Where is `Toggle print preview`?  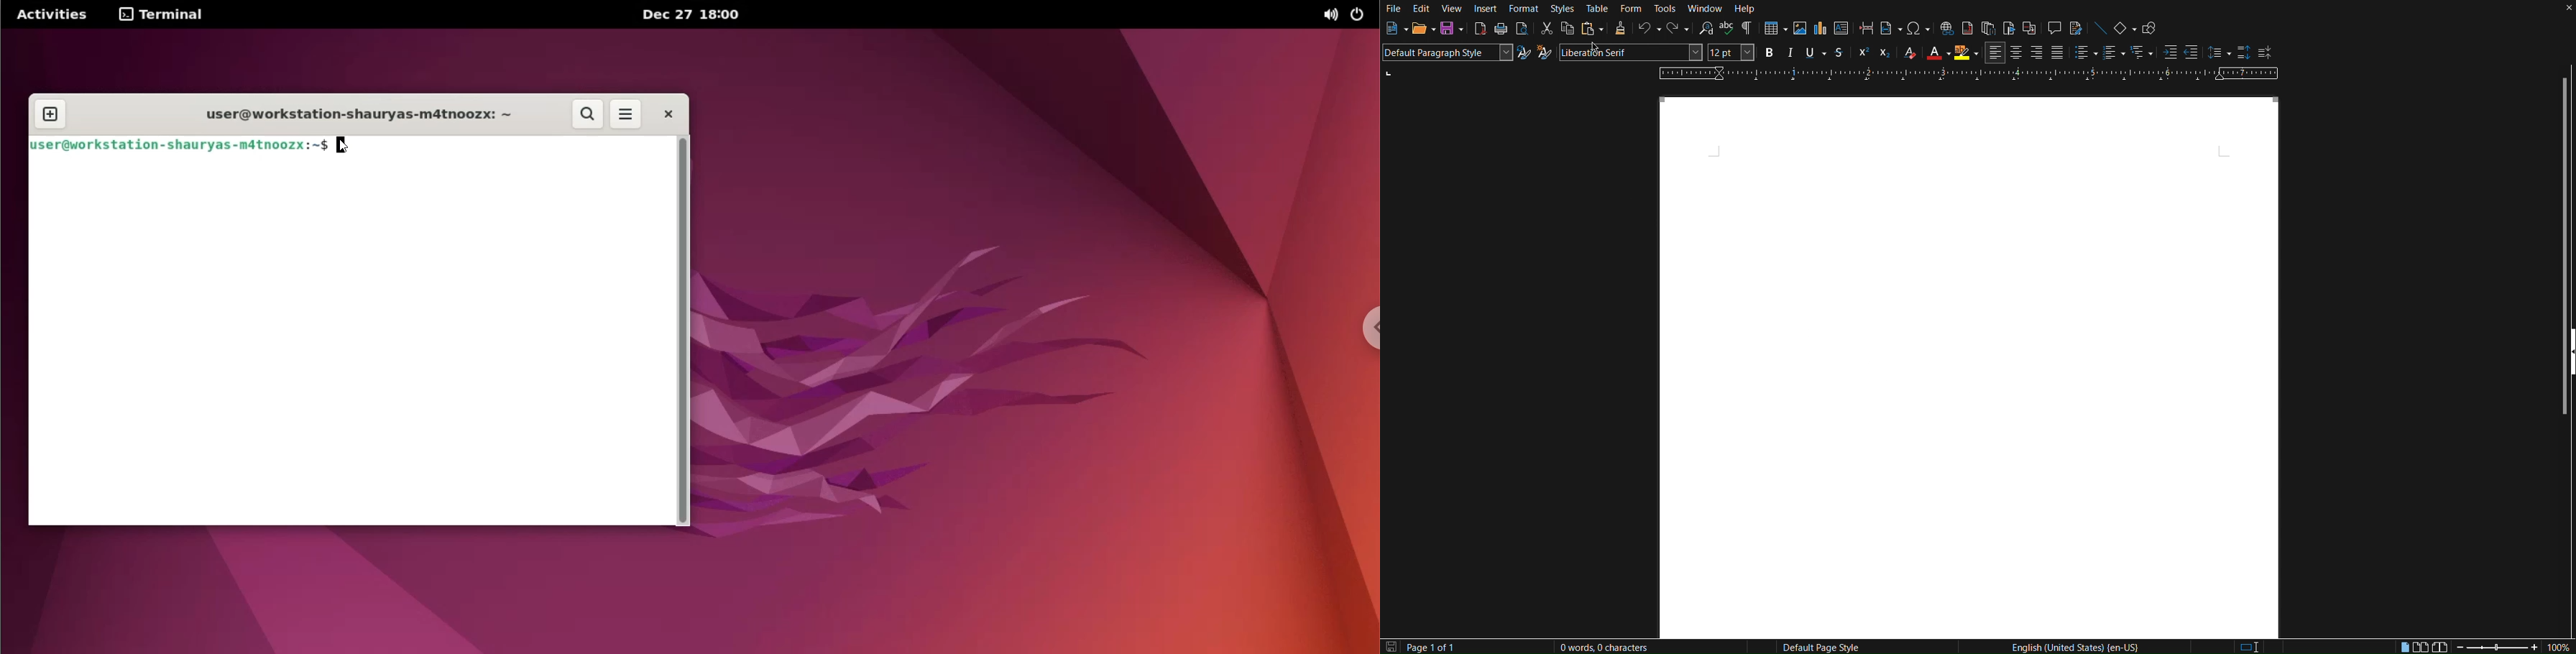 Toggle print preview is located at coordinates (1522, 30).